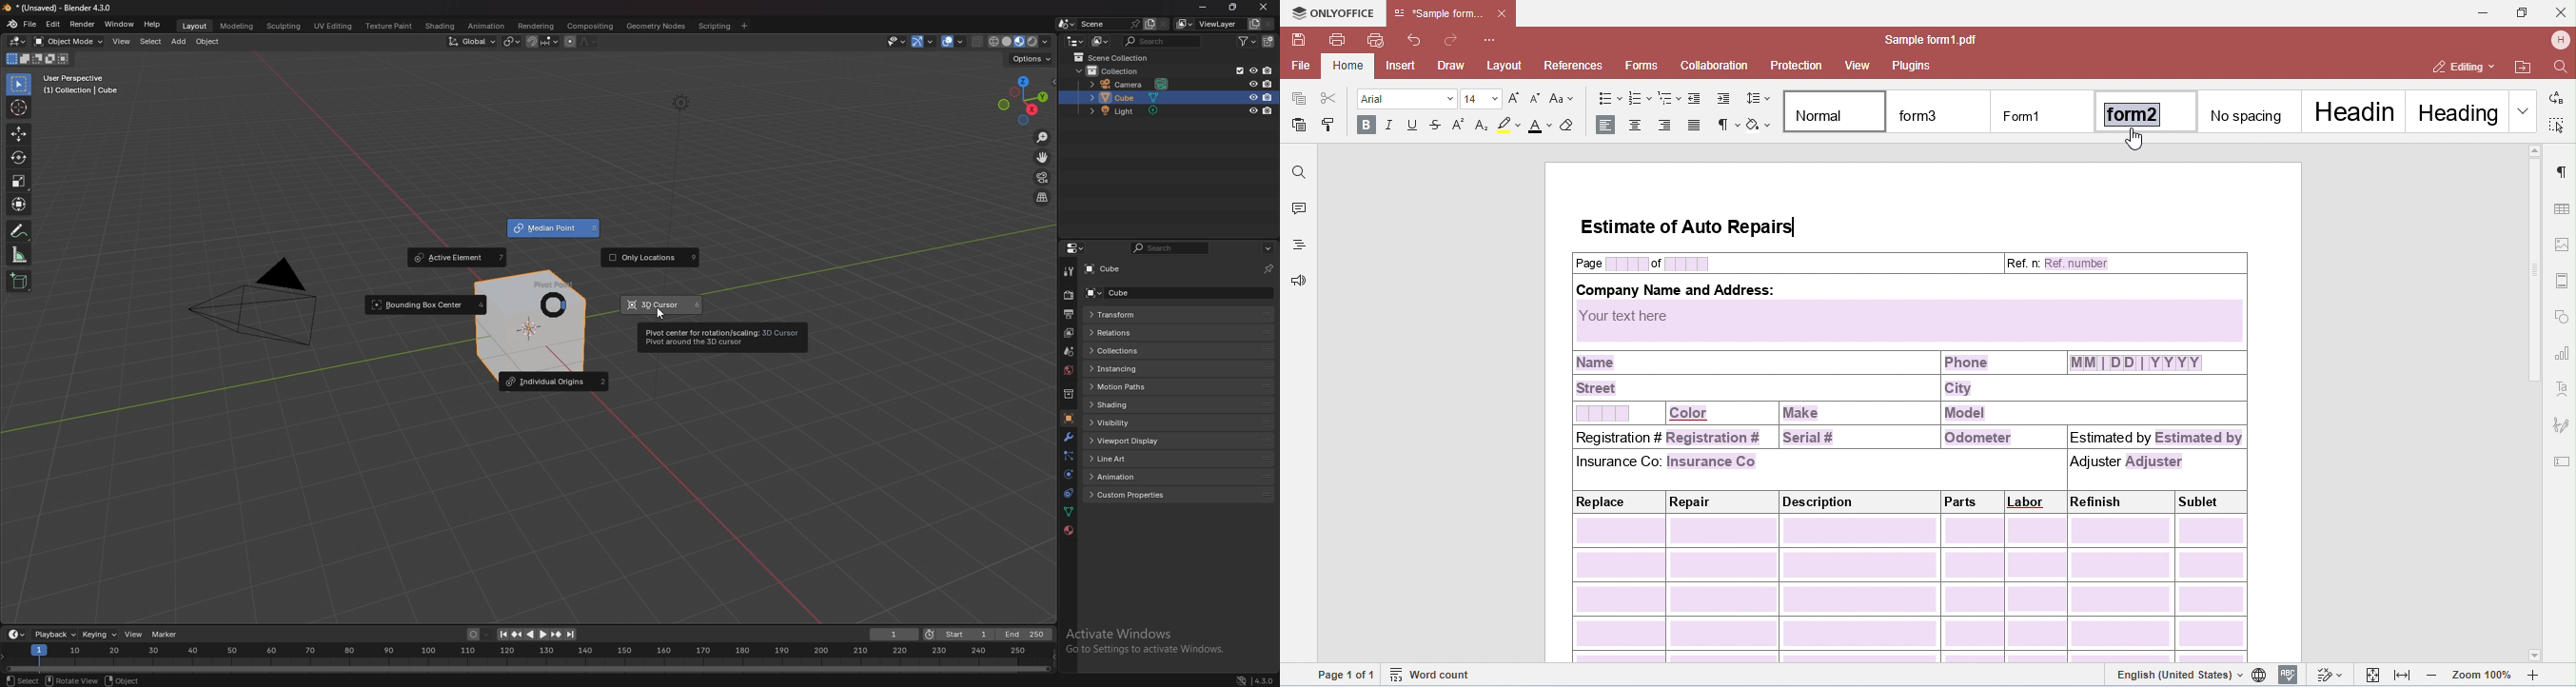 The height and width of the screenshot is (700, 2576). I want to click on add cube, so click(19, 281).